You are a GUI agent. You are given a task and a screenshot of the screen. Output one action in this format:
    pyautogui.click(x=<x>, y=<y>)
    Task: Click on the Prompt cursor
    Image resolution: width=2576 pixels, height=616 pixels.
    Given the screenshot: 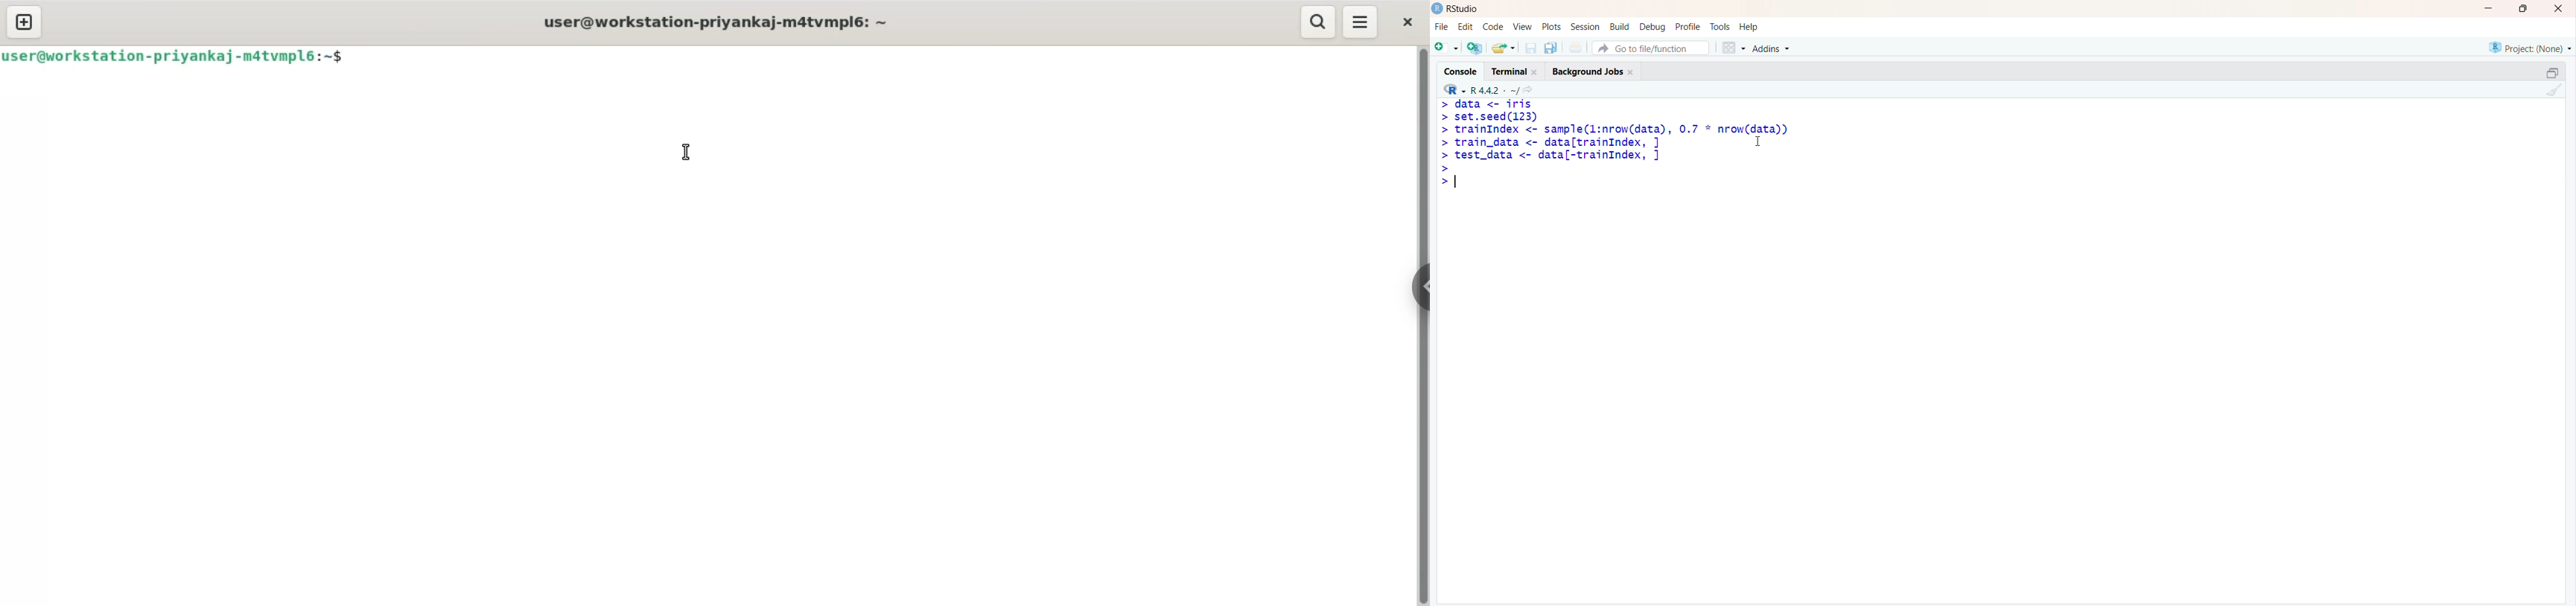 What is the action you would take?
    pyautogui.click(x=1443, y=130)
    